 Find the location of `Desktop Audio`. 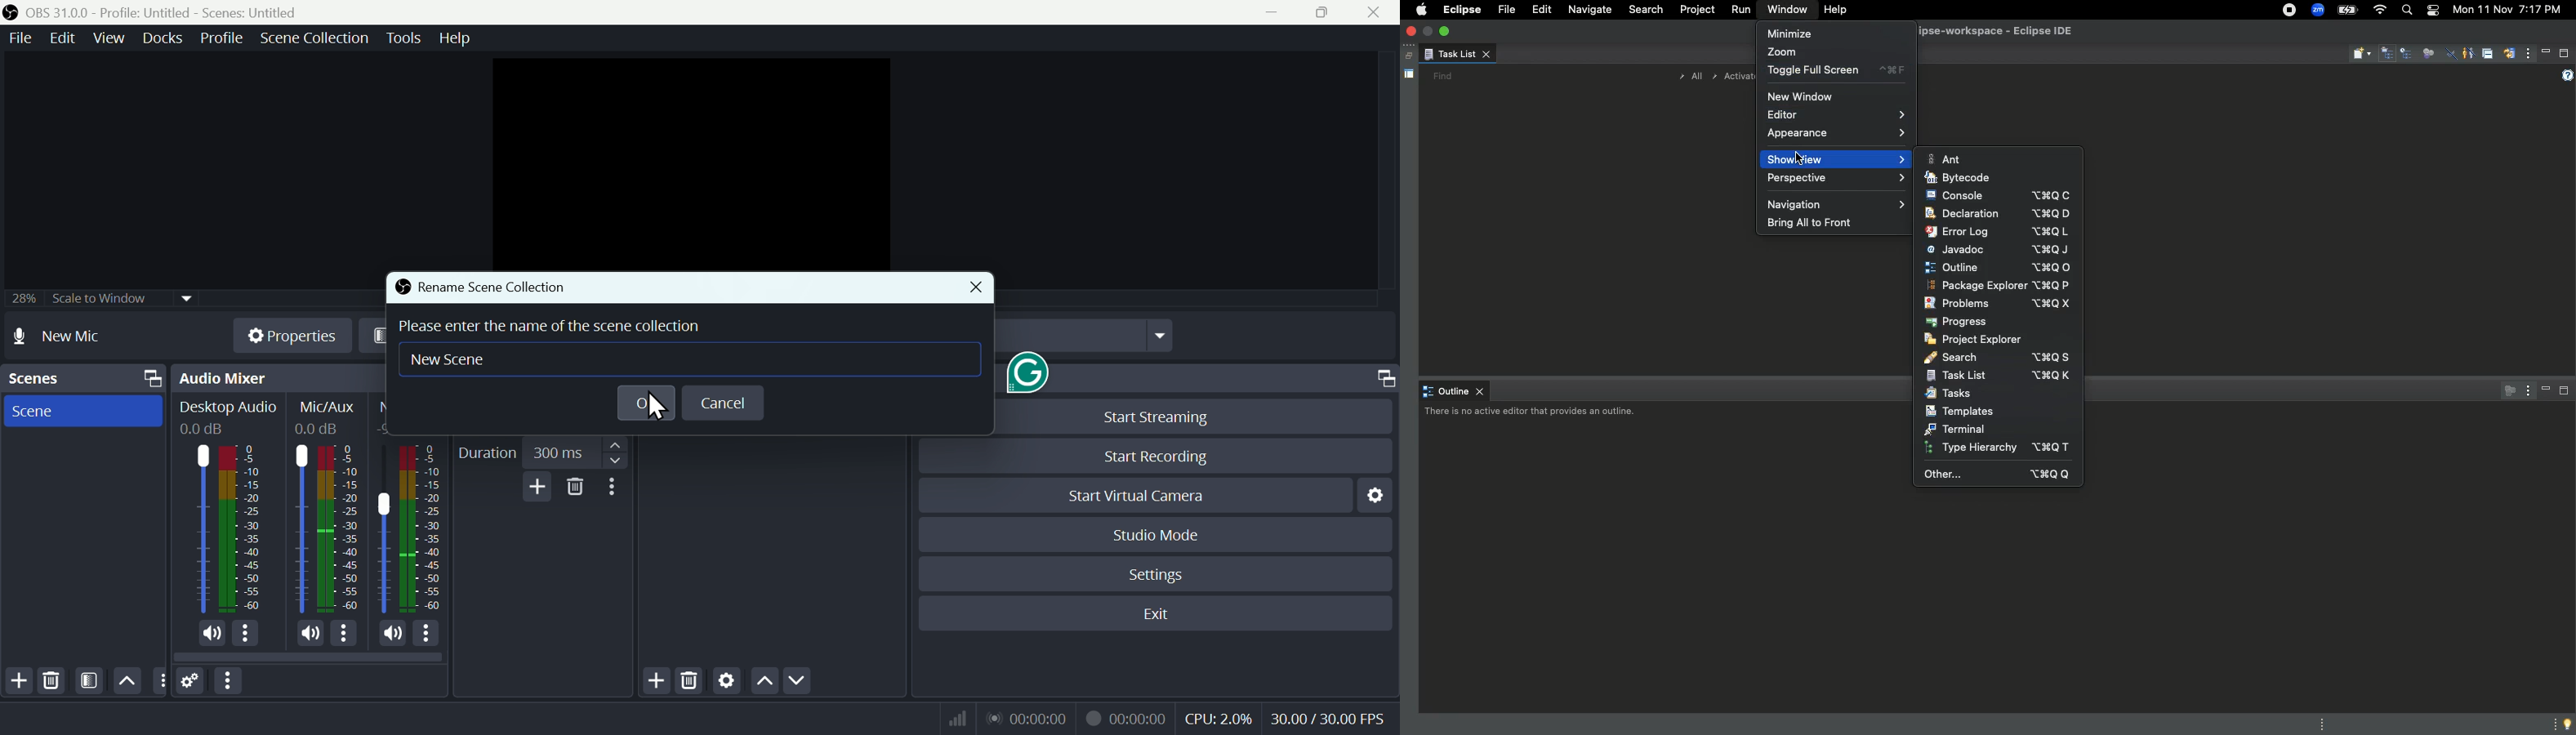

Desktop Audio is located at coordinates (244, 529).